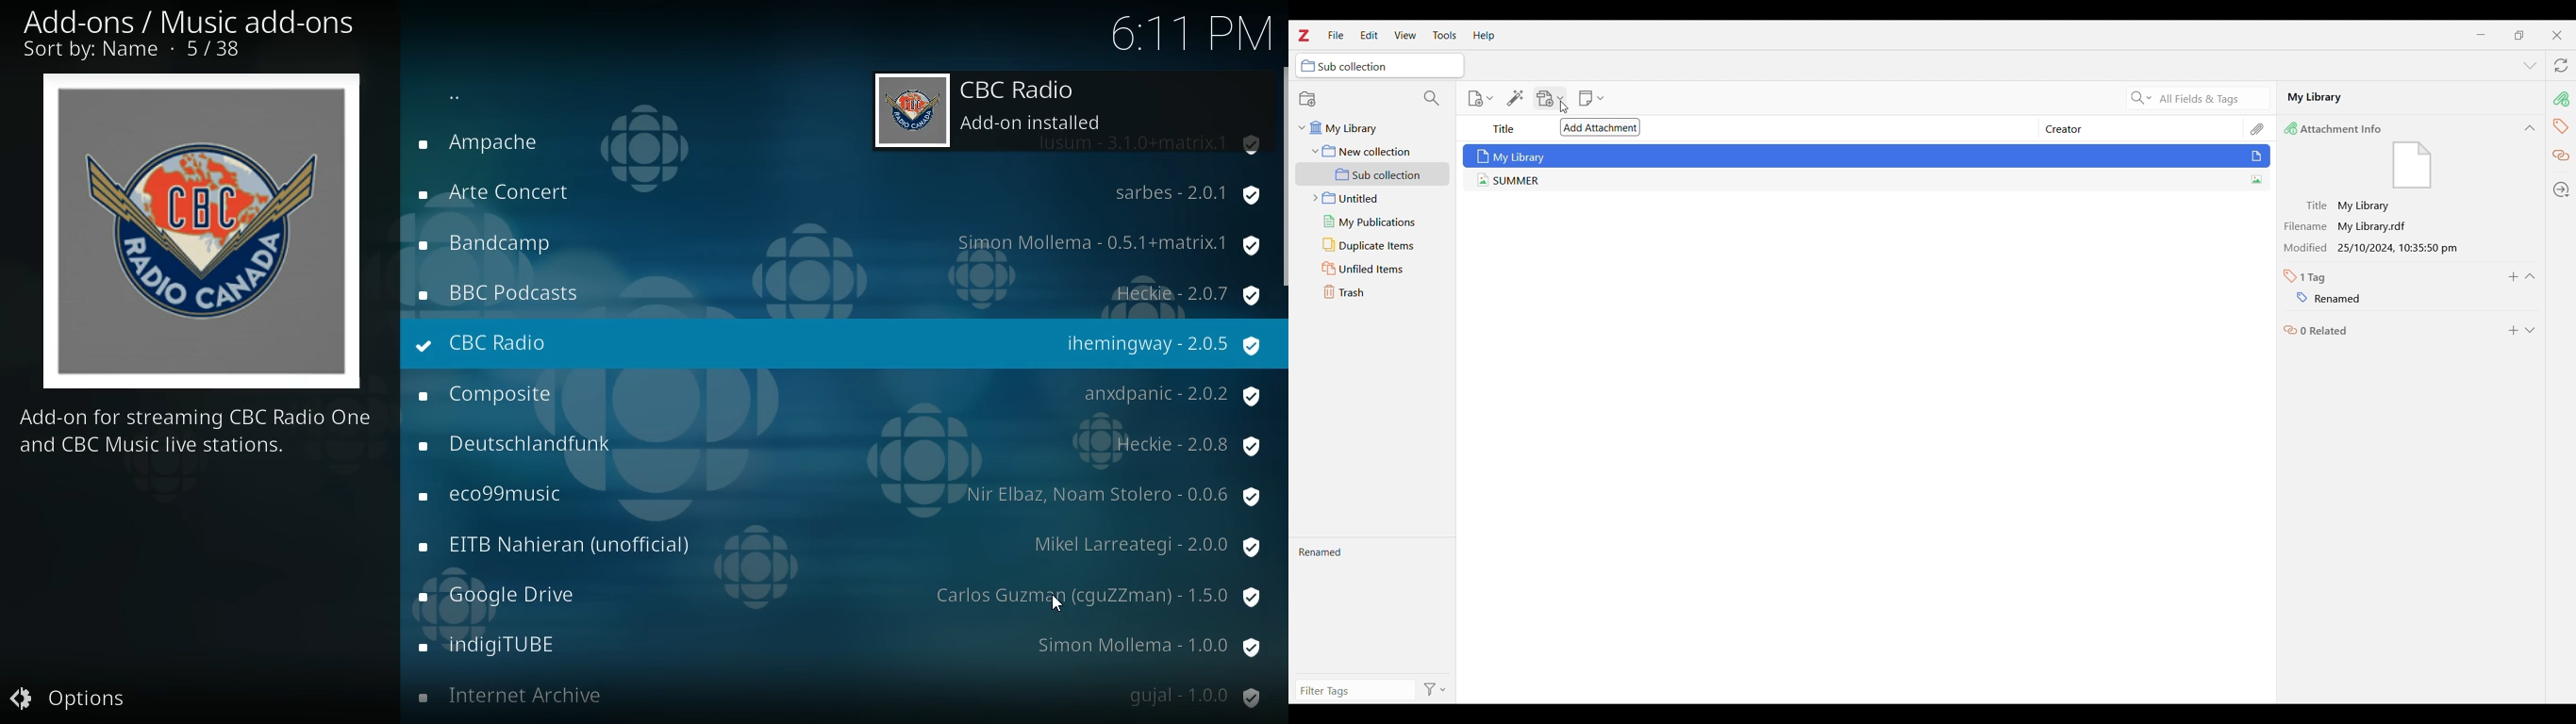  I want to click on radio name, so click(495, 242).